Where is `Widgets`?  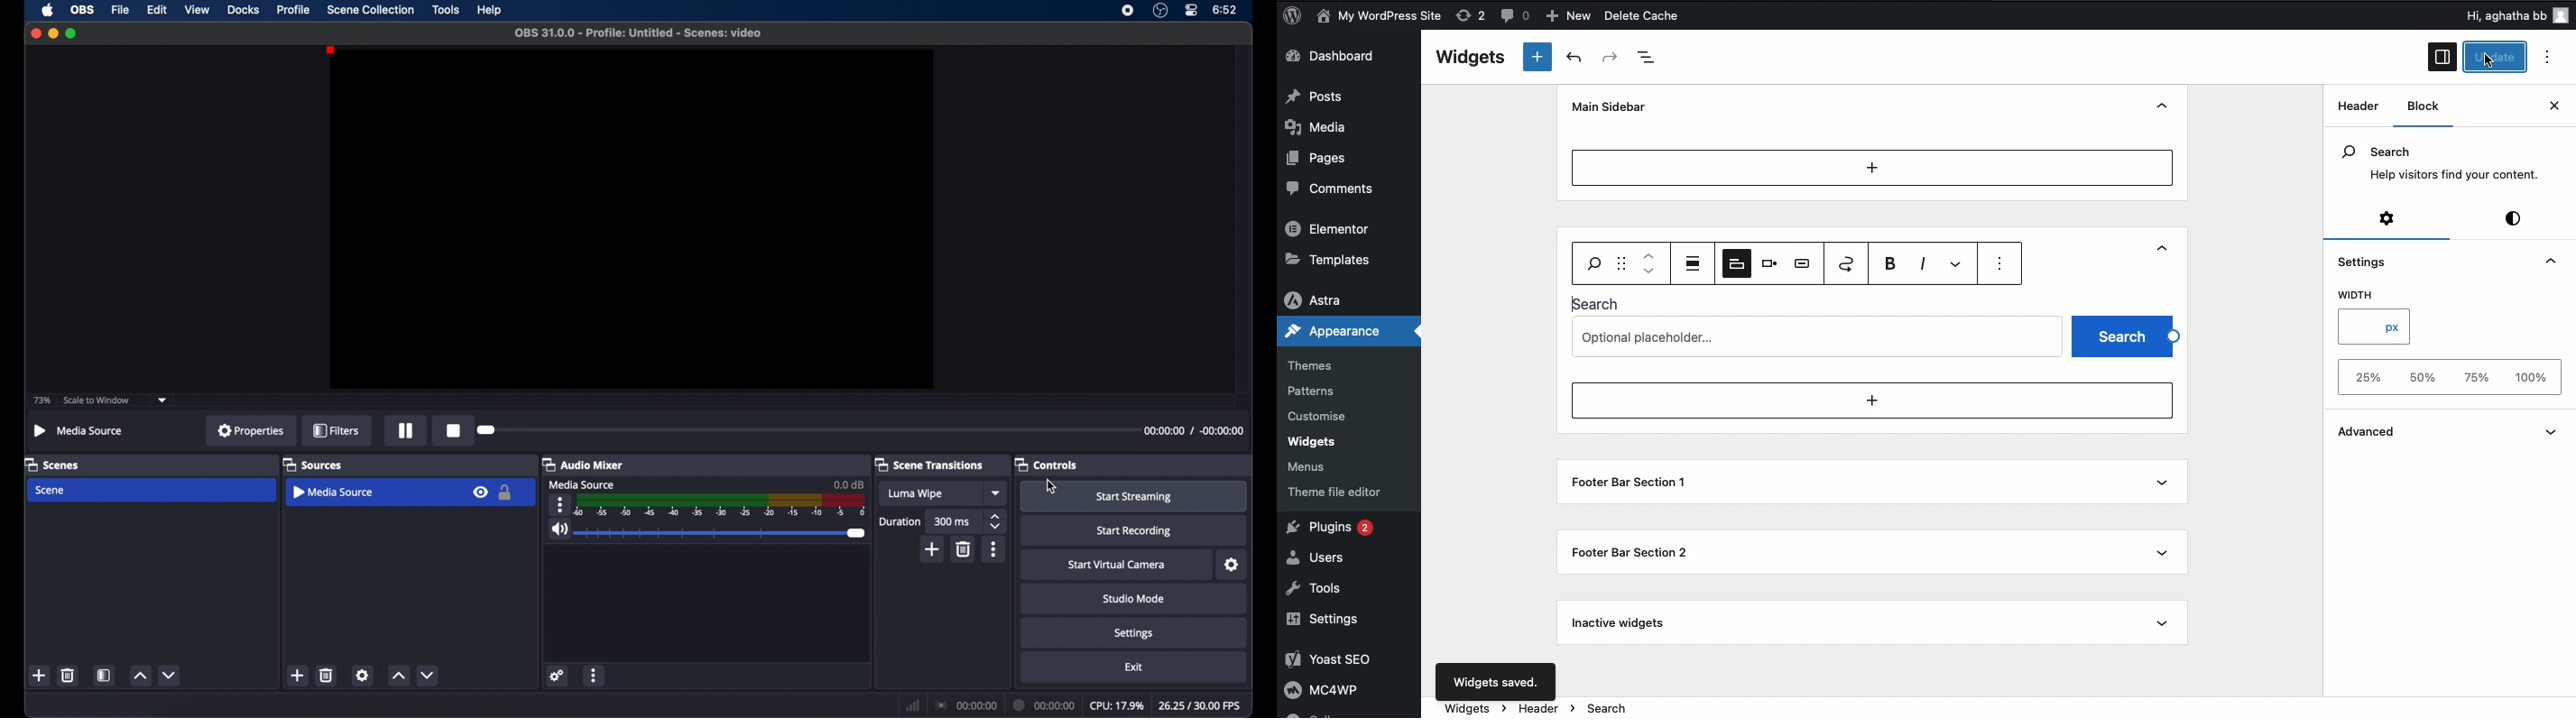
Widgets is located at coordinates (1471, 57).